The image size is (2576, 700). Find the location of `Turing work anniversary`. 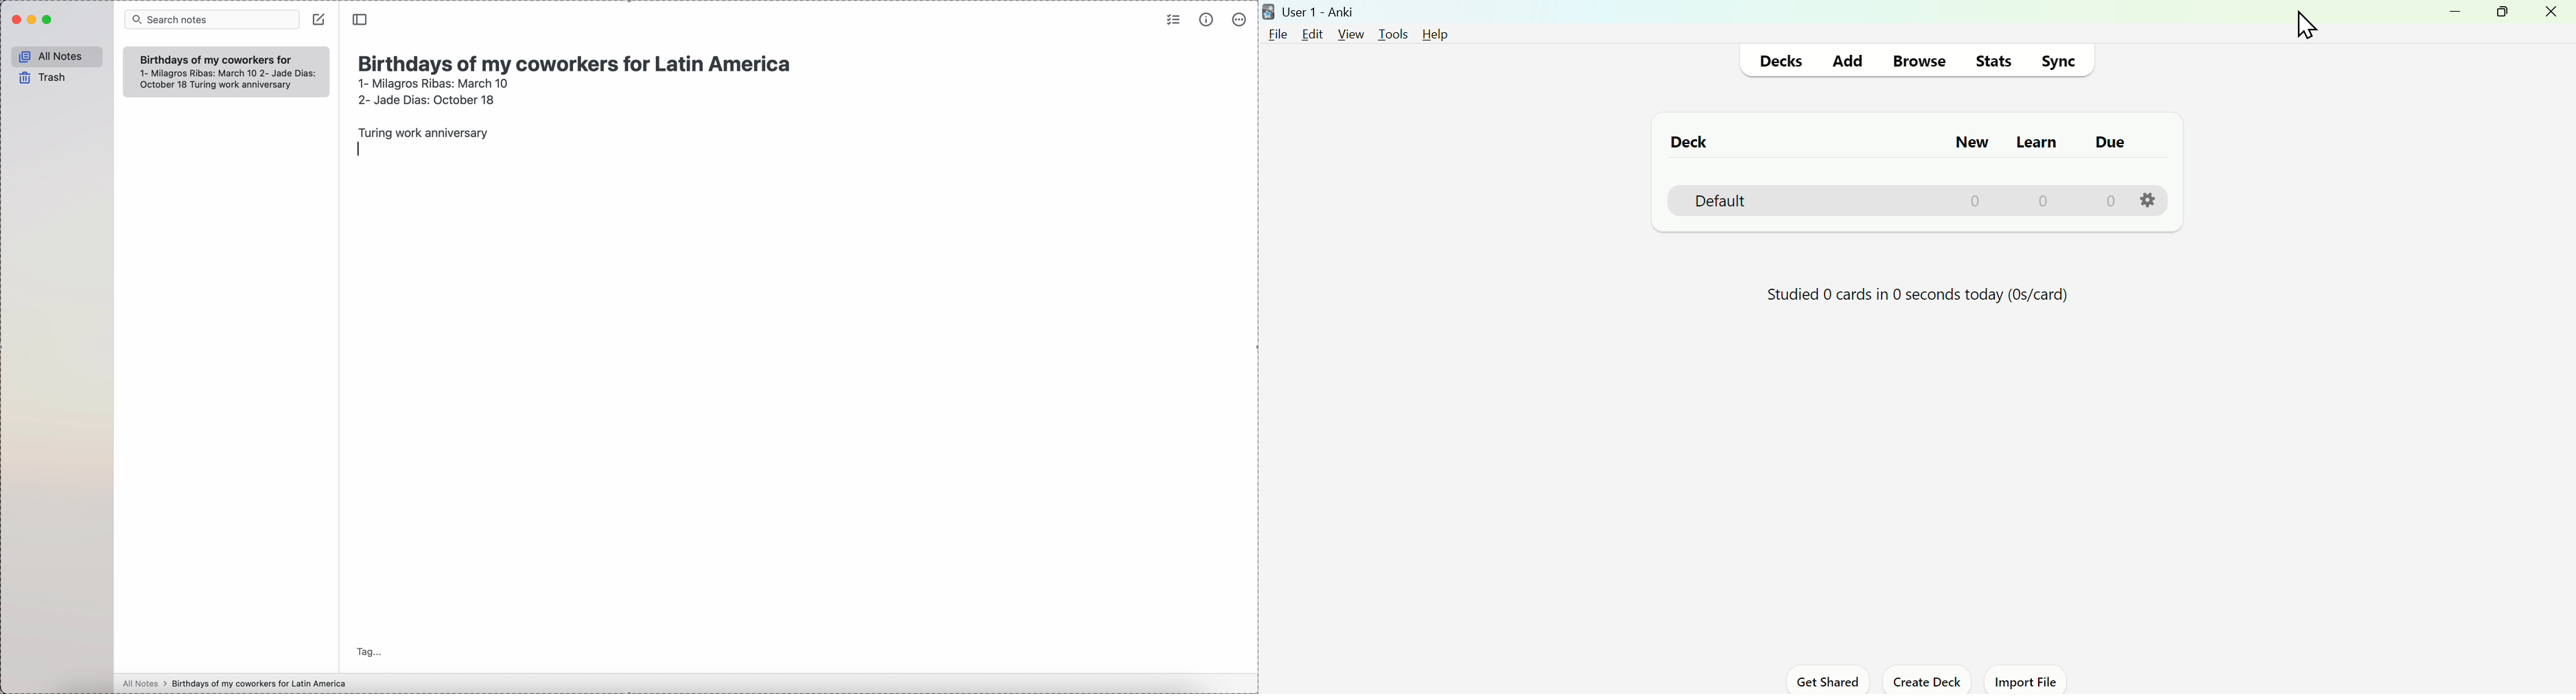

Turing work anniversary is located at coordinates (420, 130).